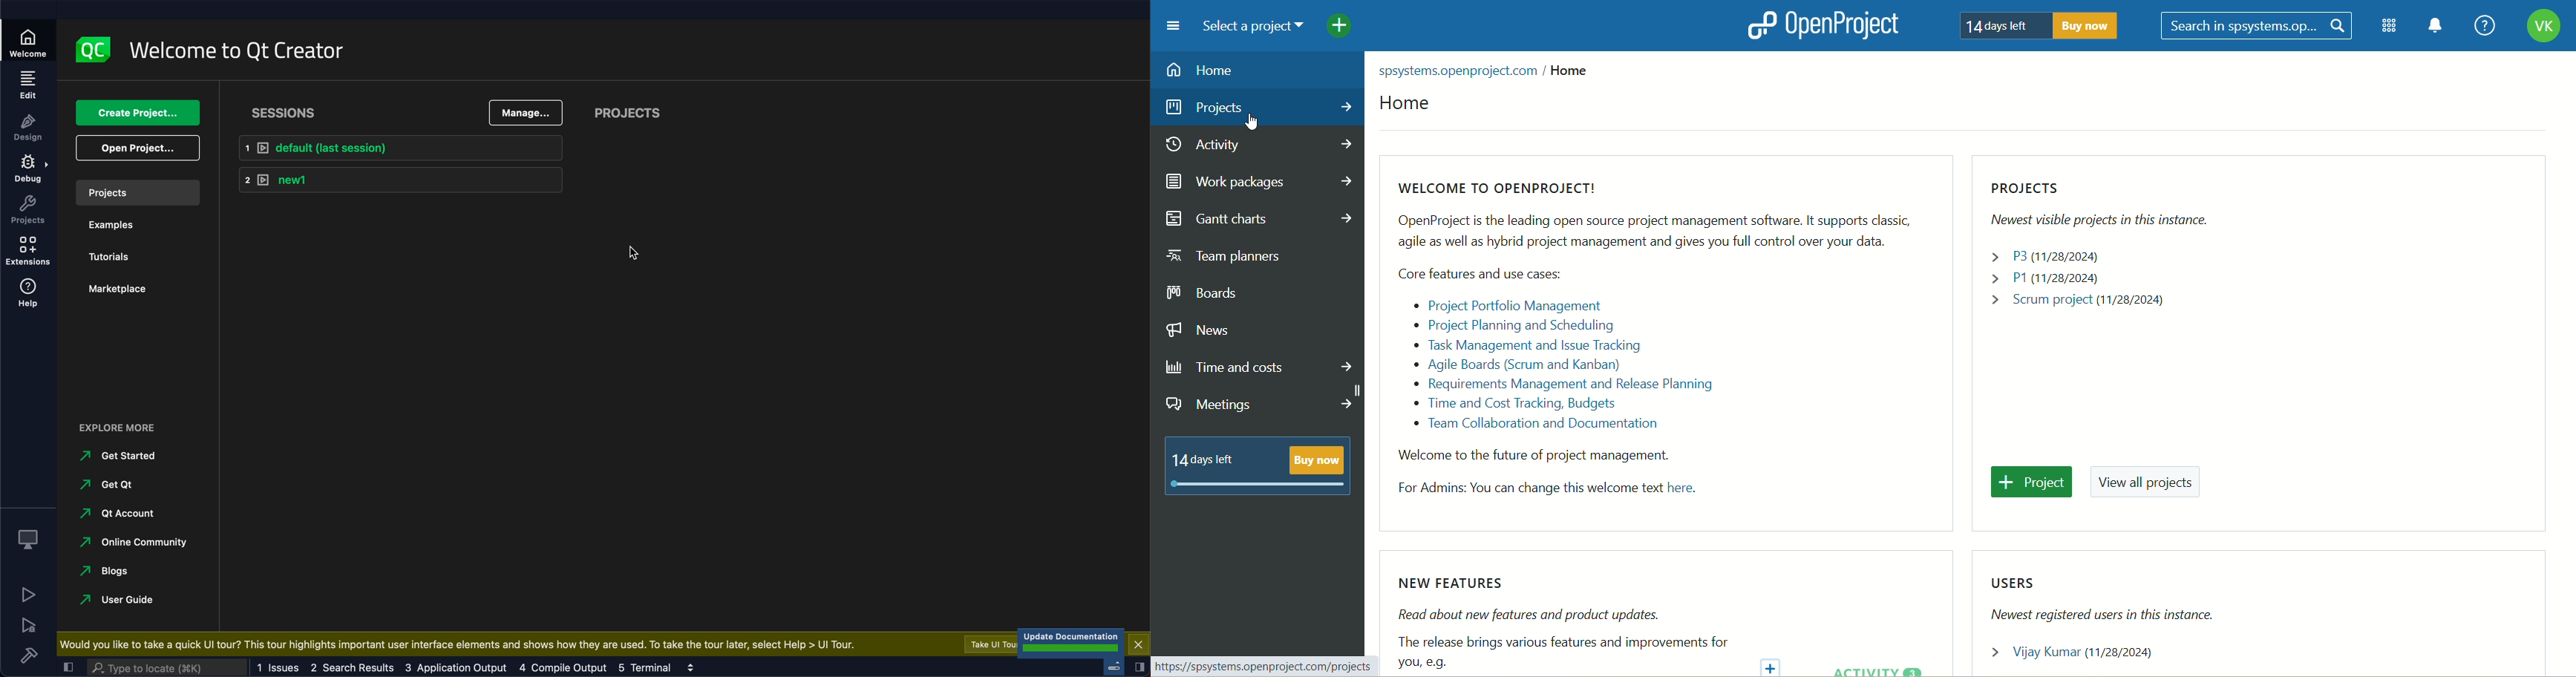 The height and width of the screenshot is (700, 2576). I want to click on select a project, so click(1252, 24).